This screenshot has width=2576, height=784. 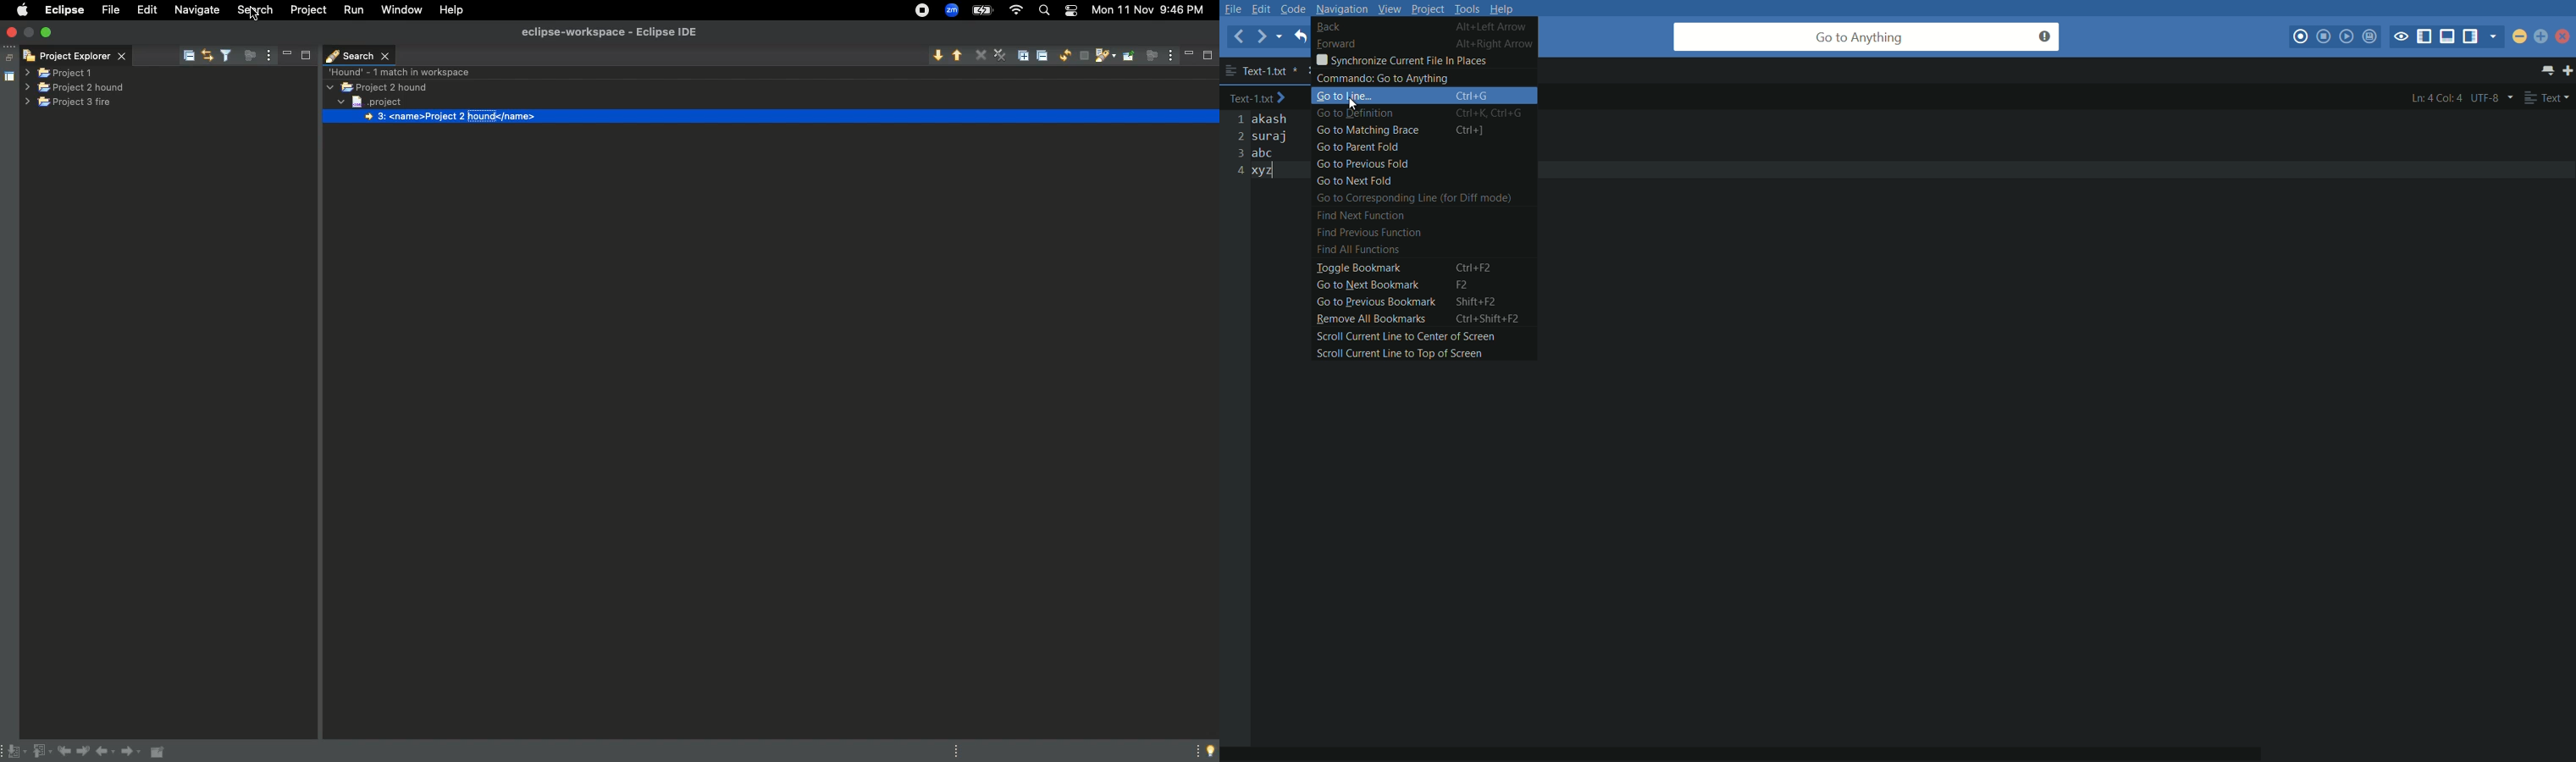 I want to click on project 1, so click(x=71, y=71).